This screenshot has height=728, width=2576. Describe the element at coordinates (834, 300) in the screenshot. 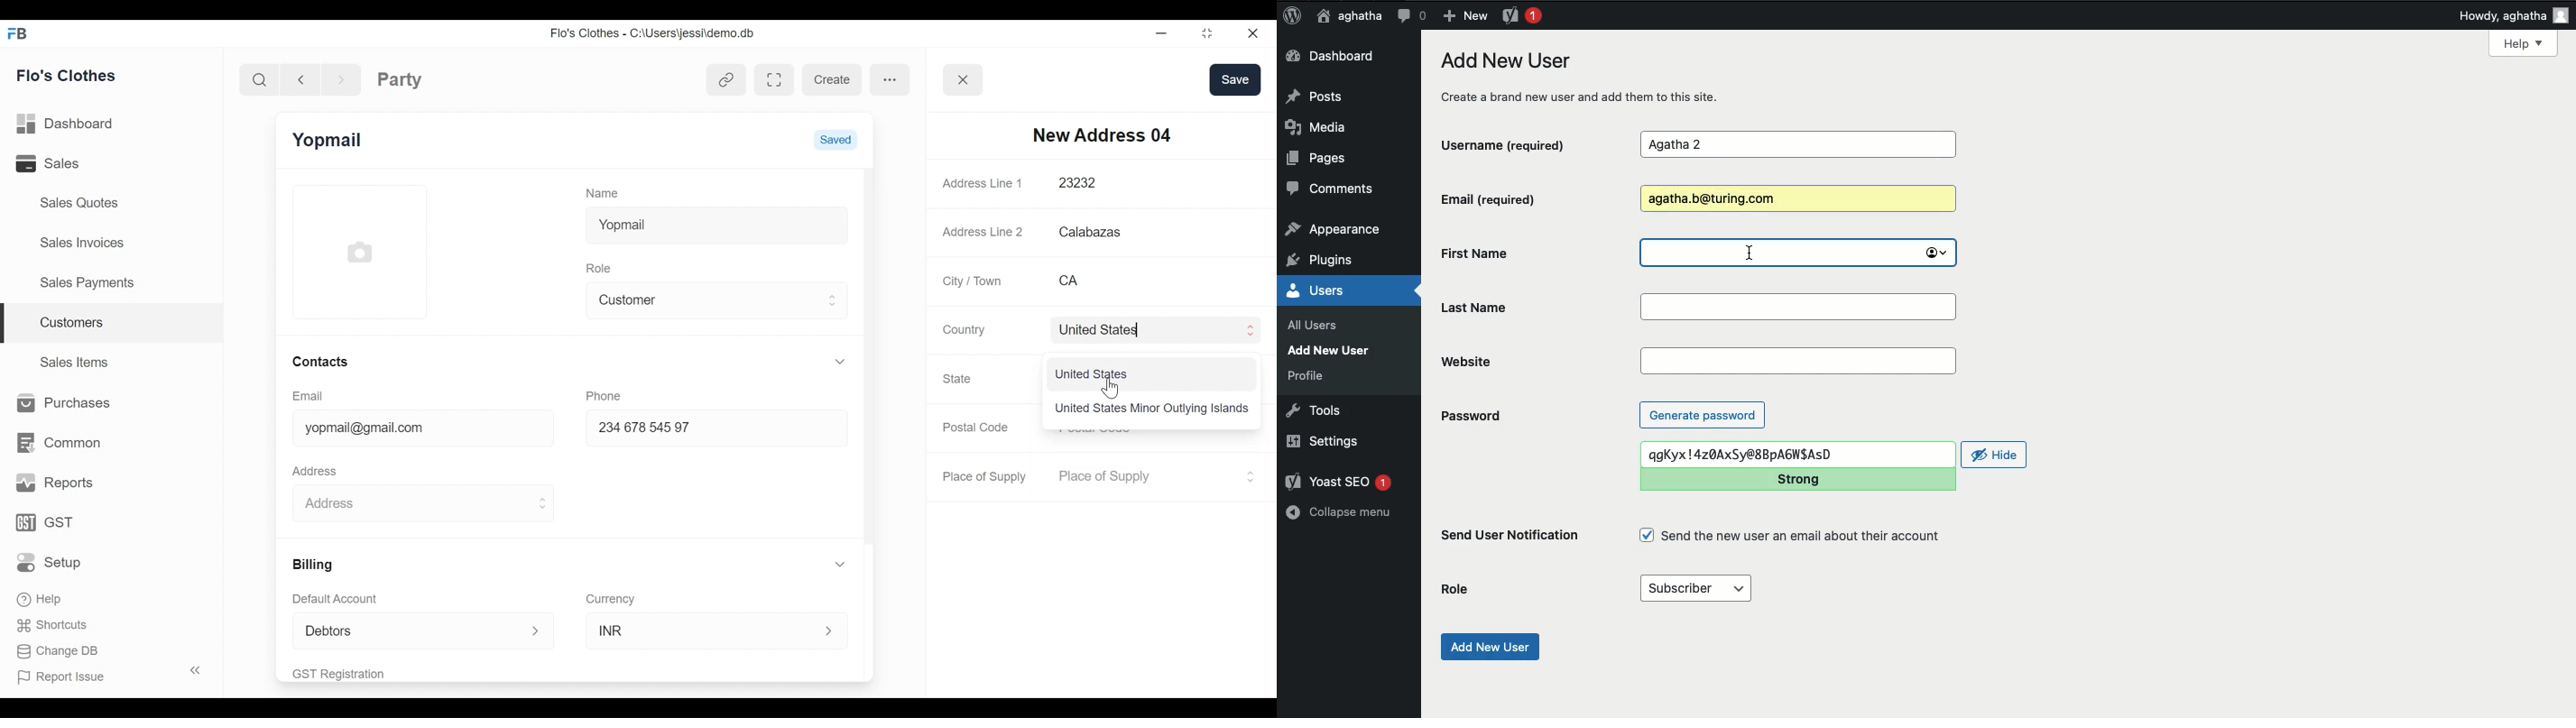

I see `Expand` at that location.